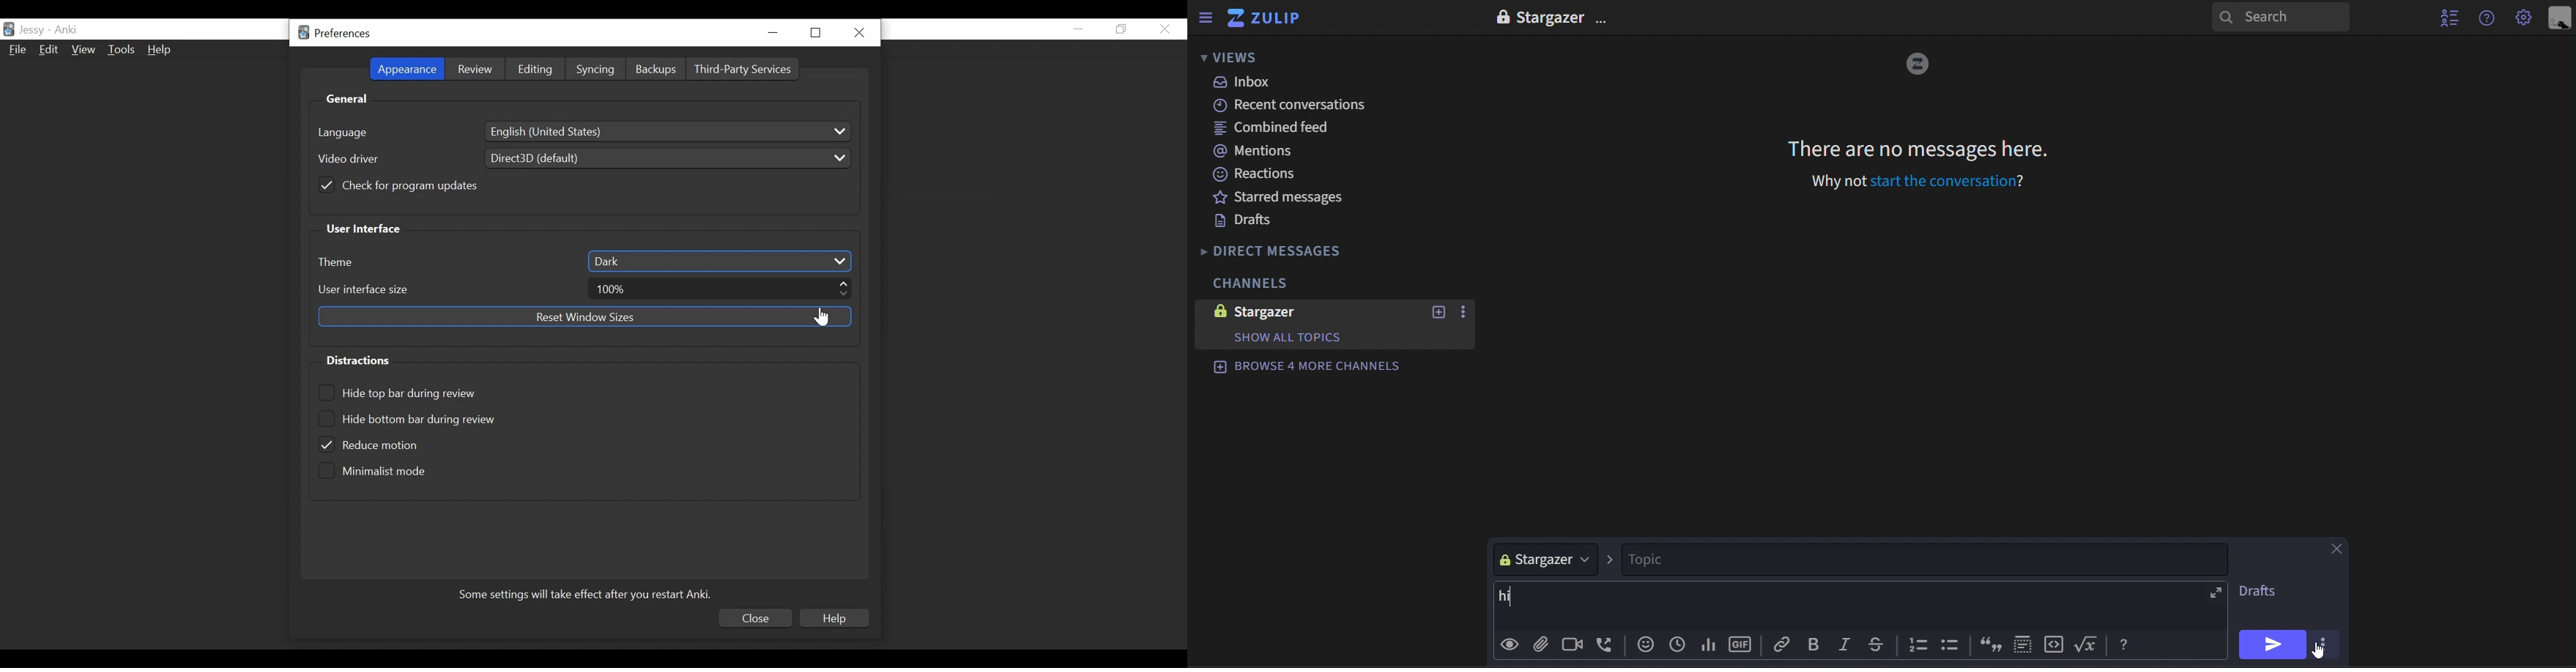 This screenshot has width=2576, height=672. What do you see at coordinates (2057, 645) in the screenshot?
I see `code` at bounding box center [2057, 645].